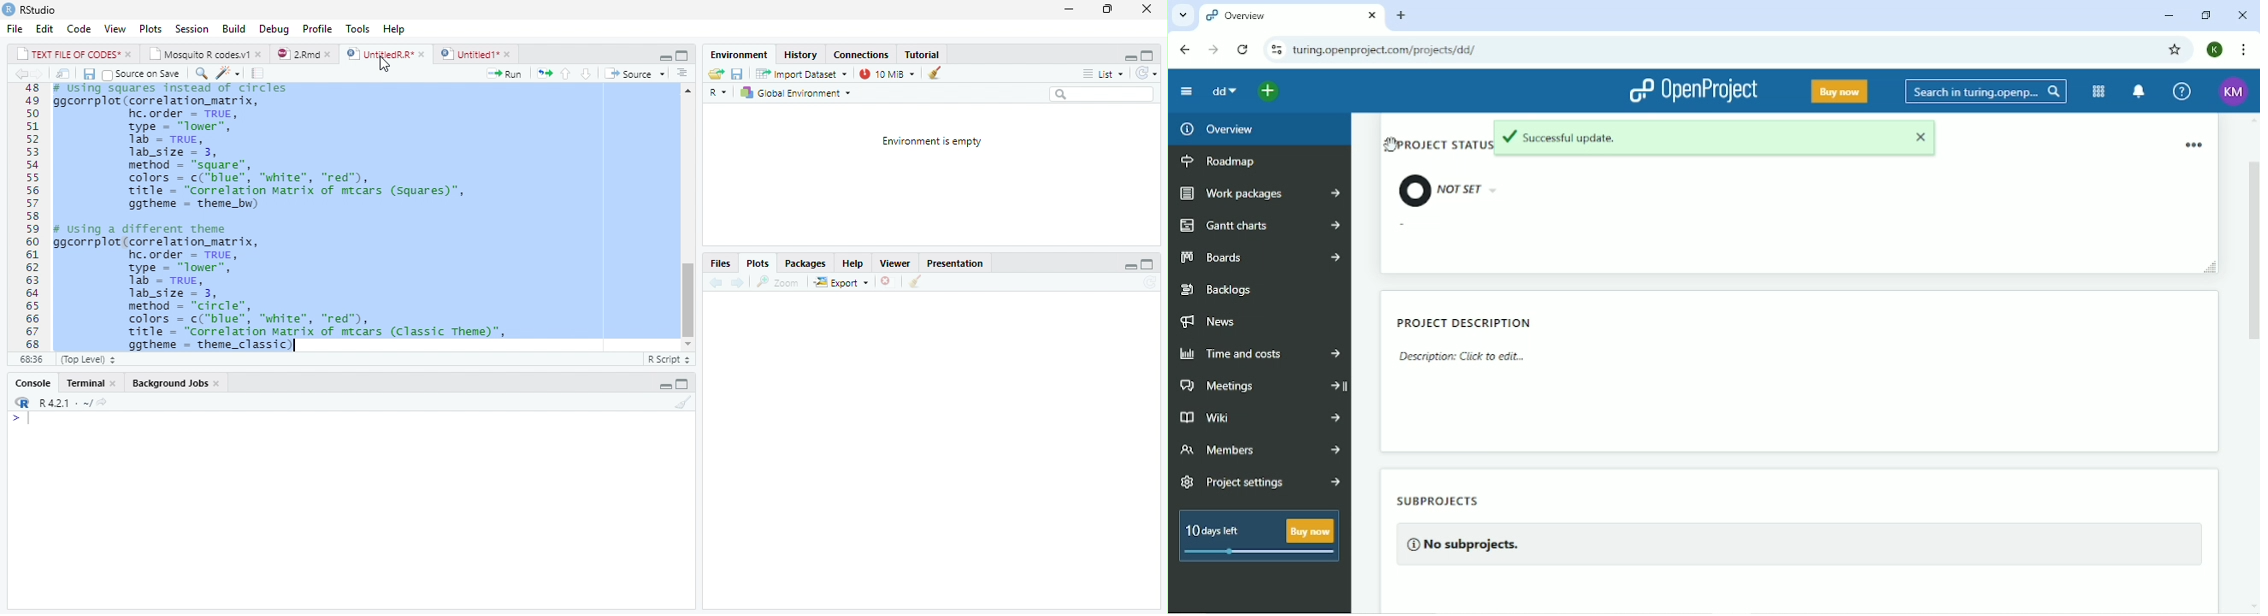 The image size is (2268, 616). I want to click on 9 mb, so click(886, 74).